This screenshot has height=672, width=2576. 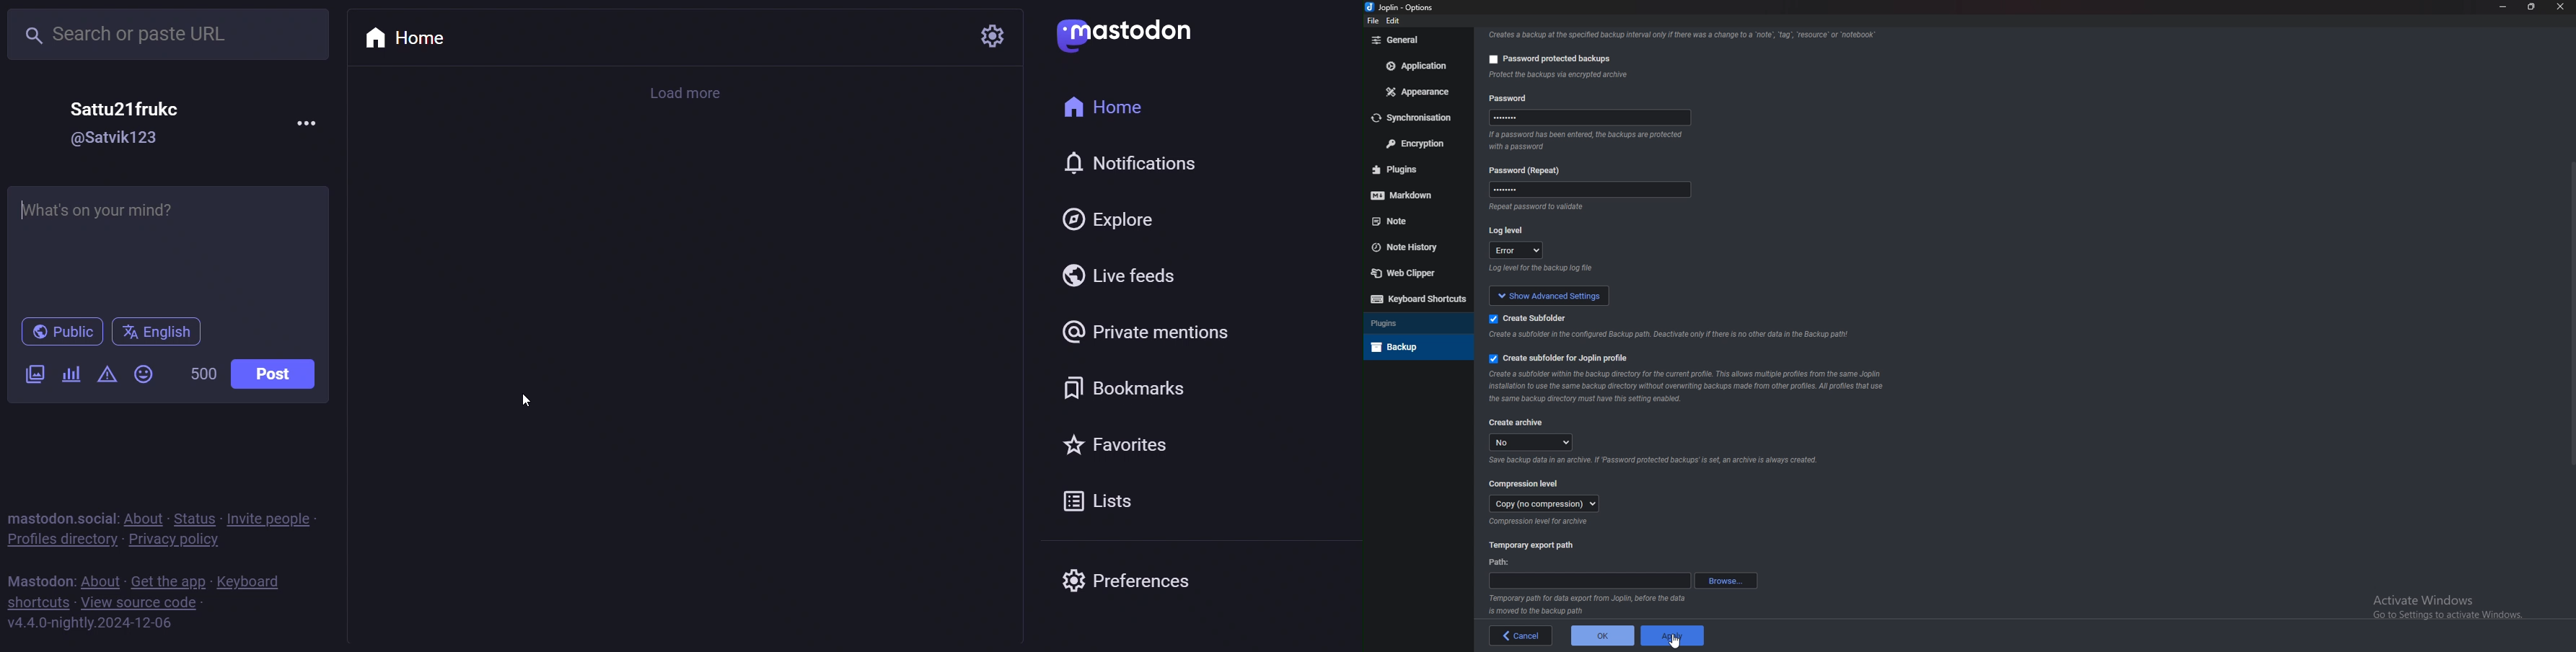 What do you see at coordinates (1542, 505) in the screenshot?
I see `copy (no compression)` at bounding box center [1542, 505].